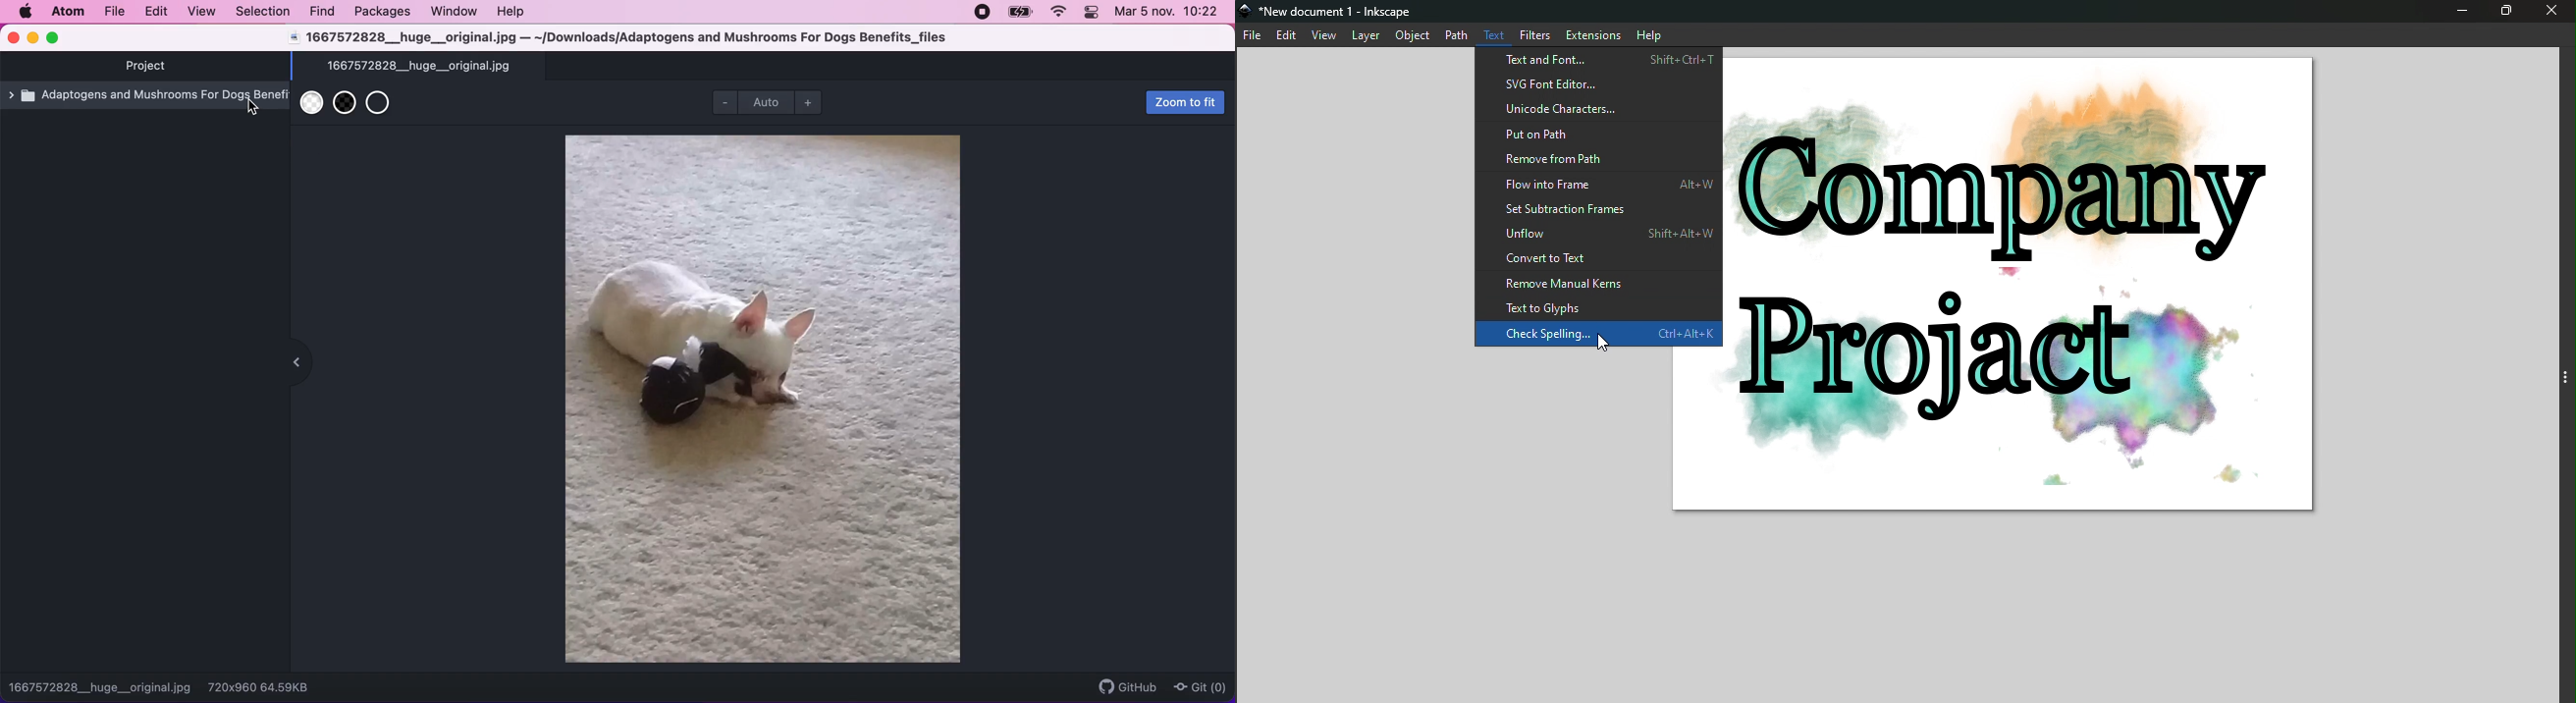 The width and height of the screenshot is (2576, 728). I want to click on Remove manual kerns, so click(1599, 285).